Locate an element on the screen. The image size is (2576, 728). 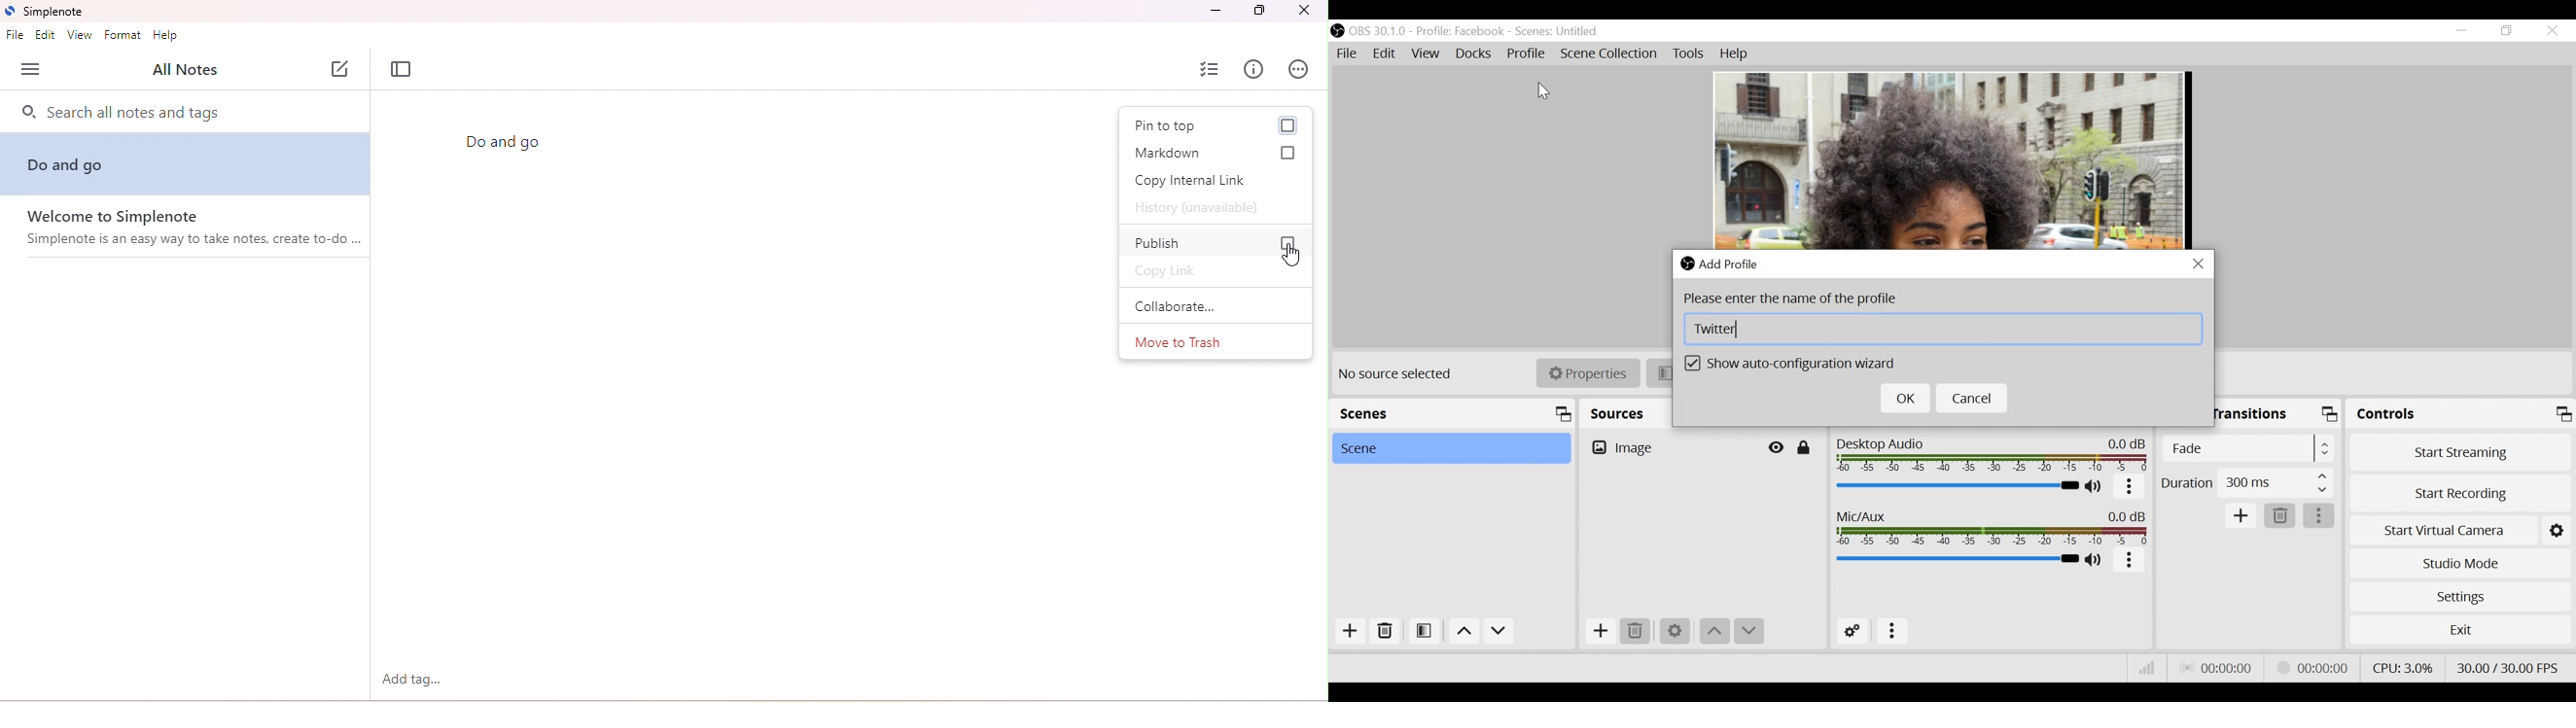
Transitions is located at coordinates (2253, 413).